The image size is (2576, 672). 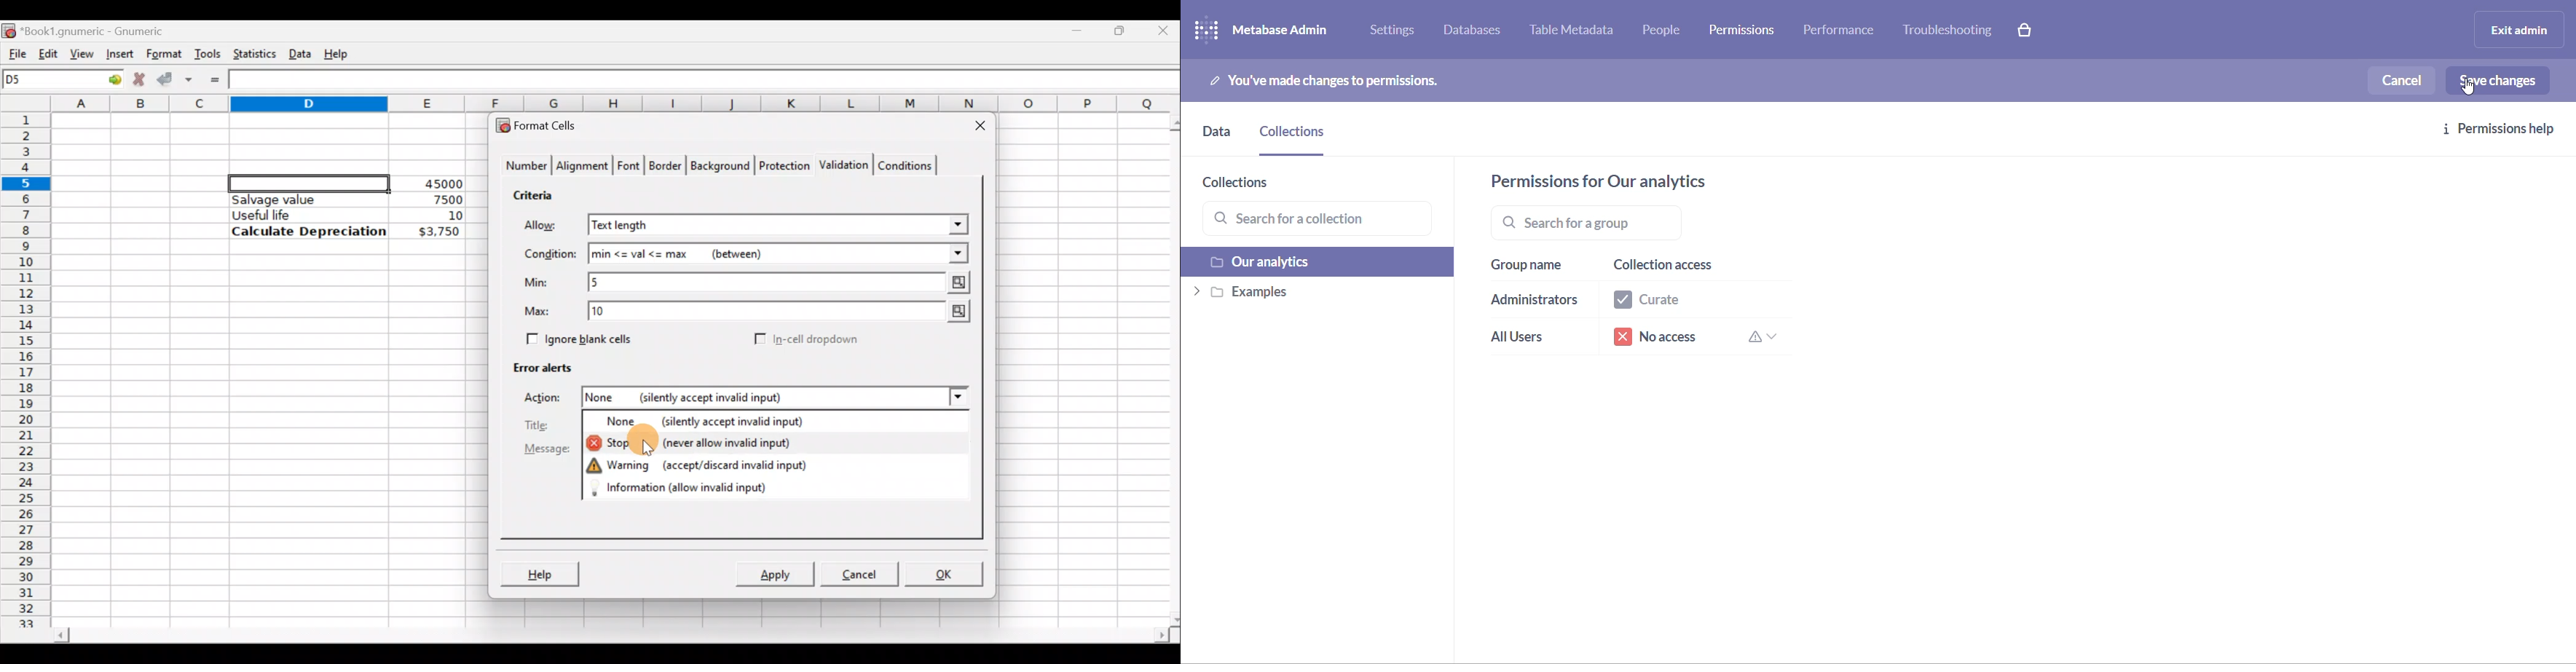 What do you see at coordinates (163, 54) in the screenshot?
I see `Format` at bounding box center [163, 54].